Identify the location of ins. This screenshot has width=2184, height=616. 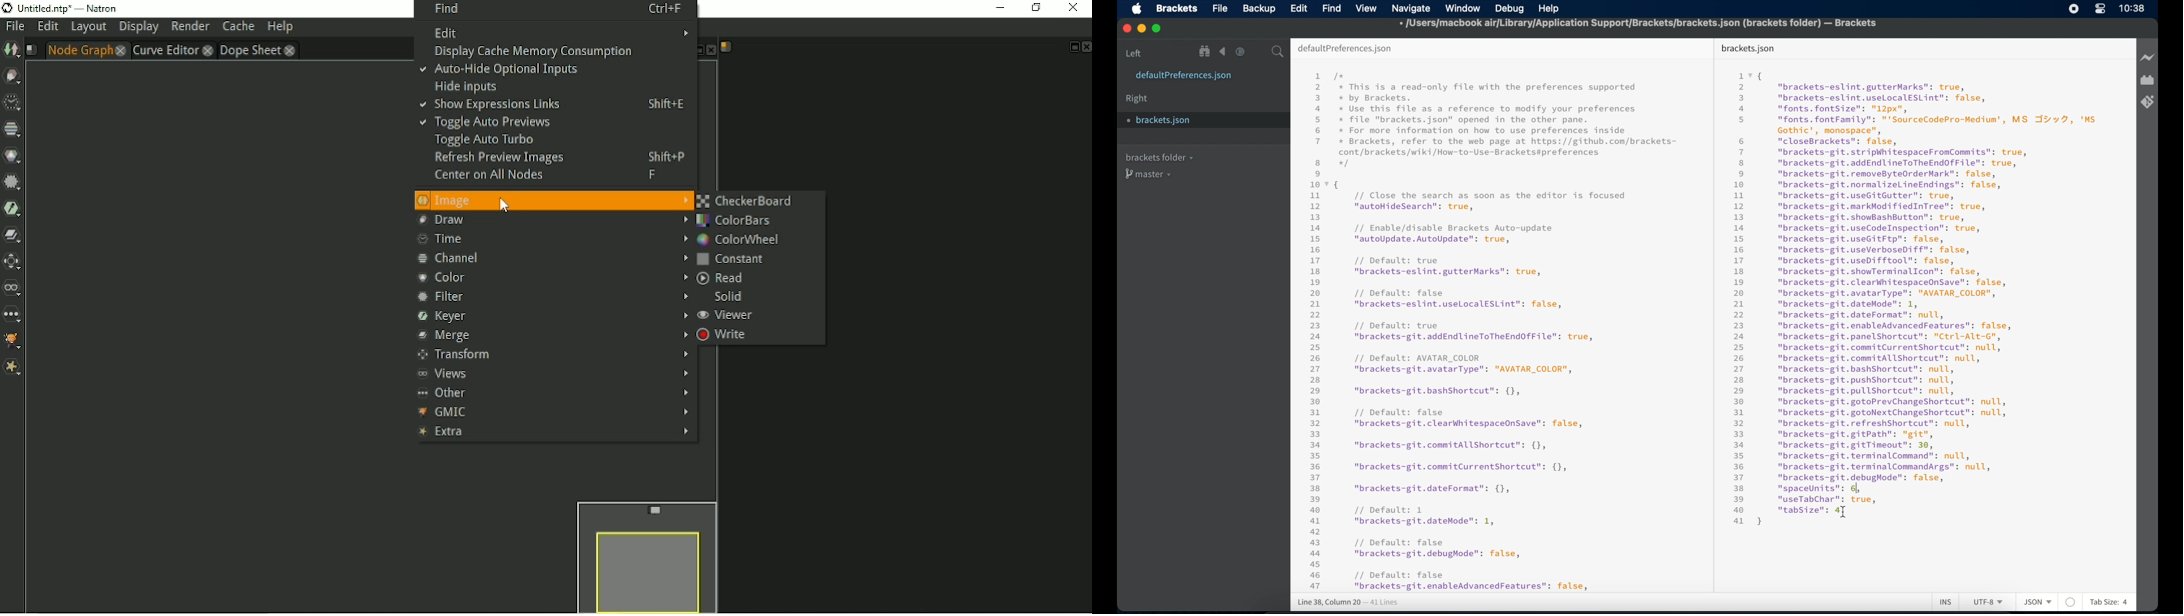
(1946, 603).